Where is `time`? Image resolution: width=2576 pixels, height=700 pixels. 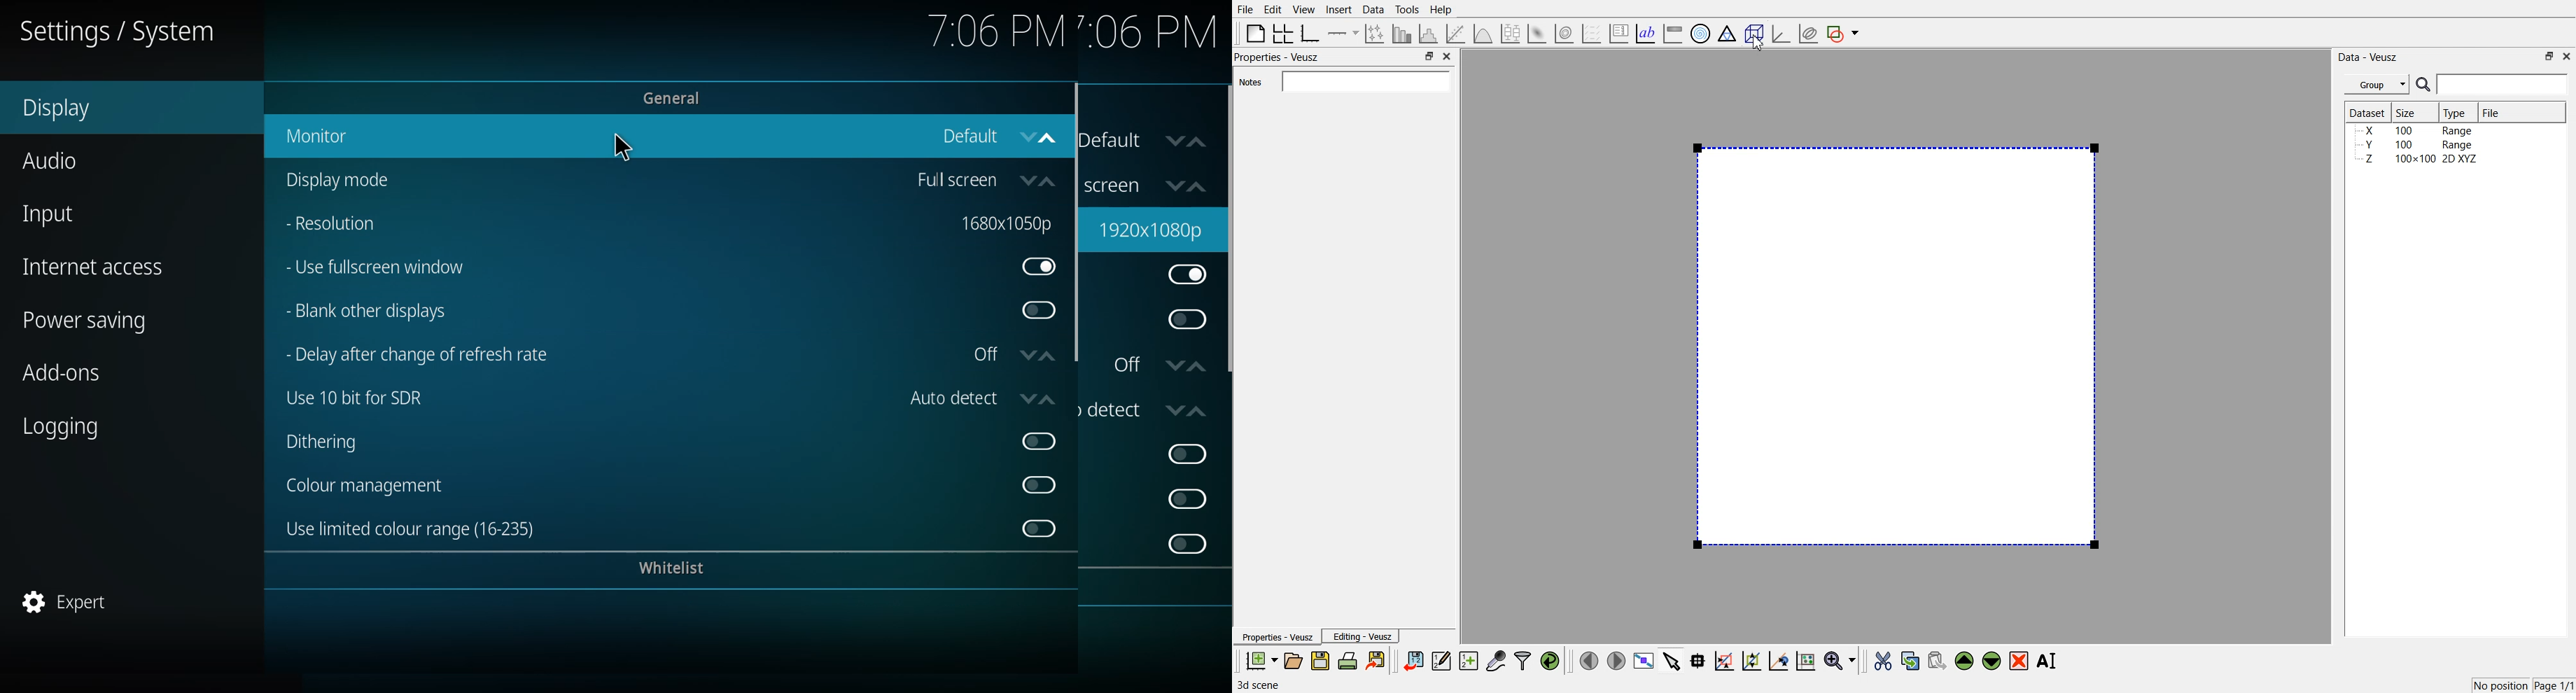
time is located at coordinates (1138, 31).